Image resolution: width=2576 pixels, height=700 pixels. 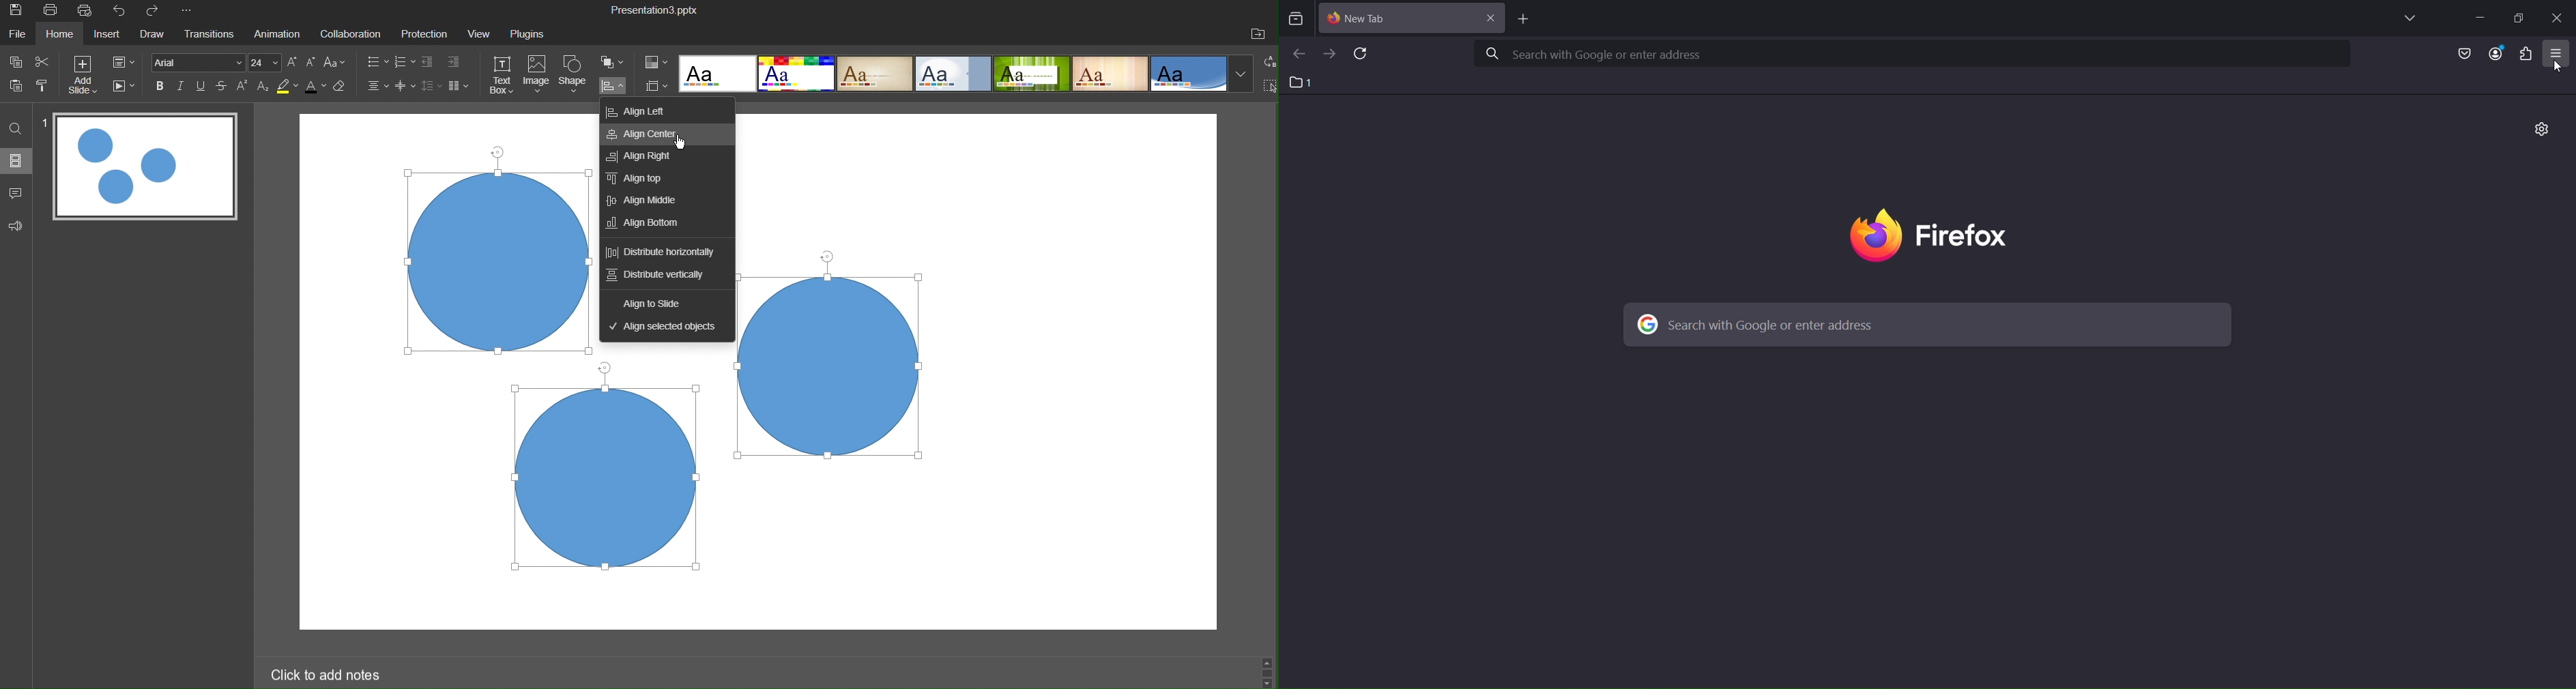 I want to click on Open File Location, so click(x=1260, y=33).